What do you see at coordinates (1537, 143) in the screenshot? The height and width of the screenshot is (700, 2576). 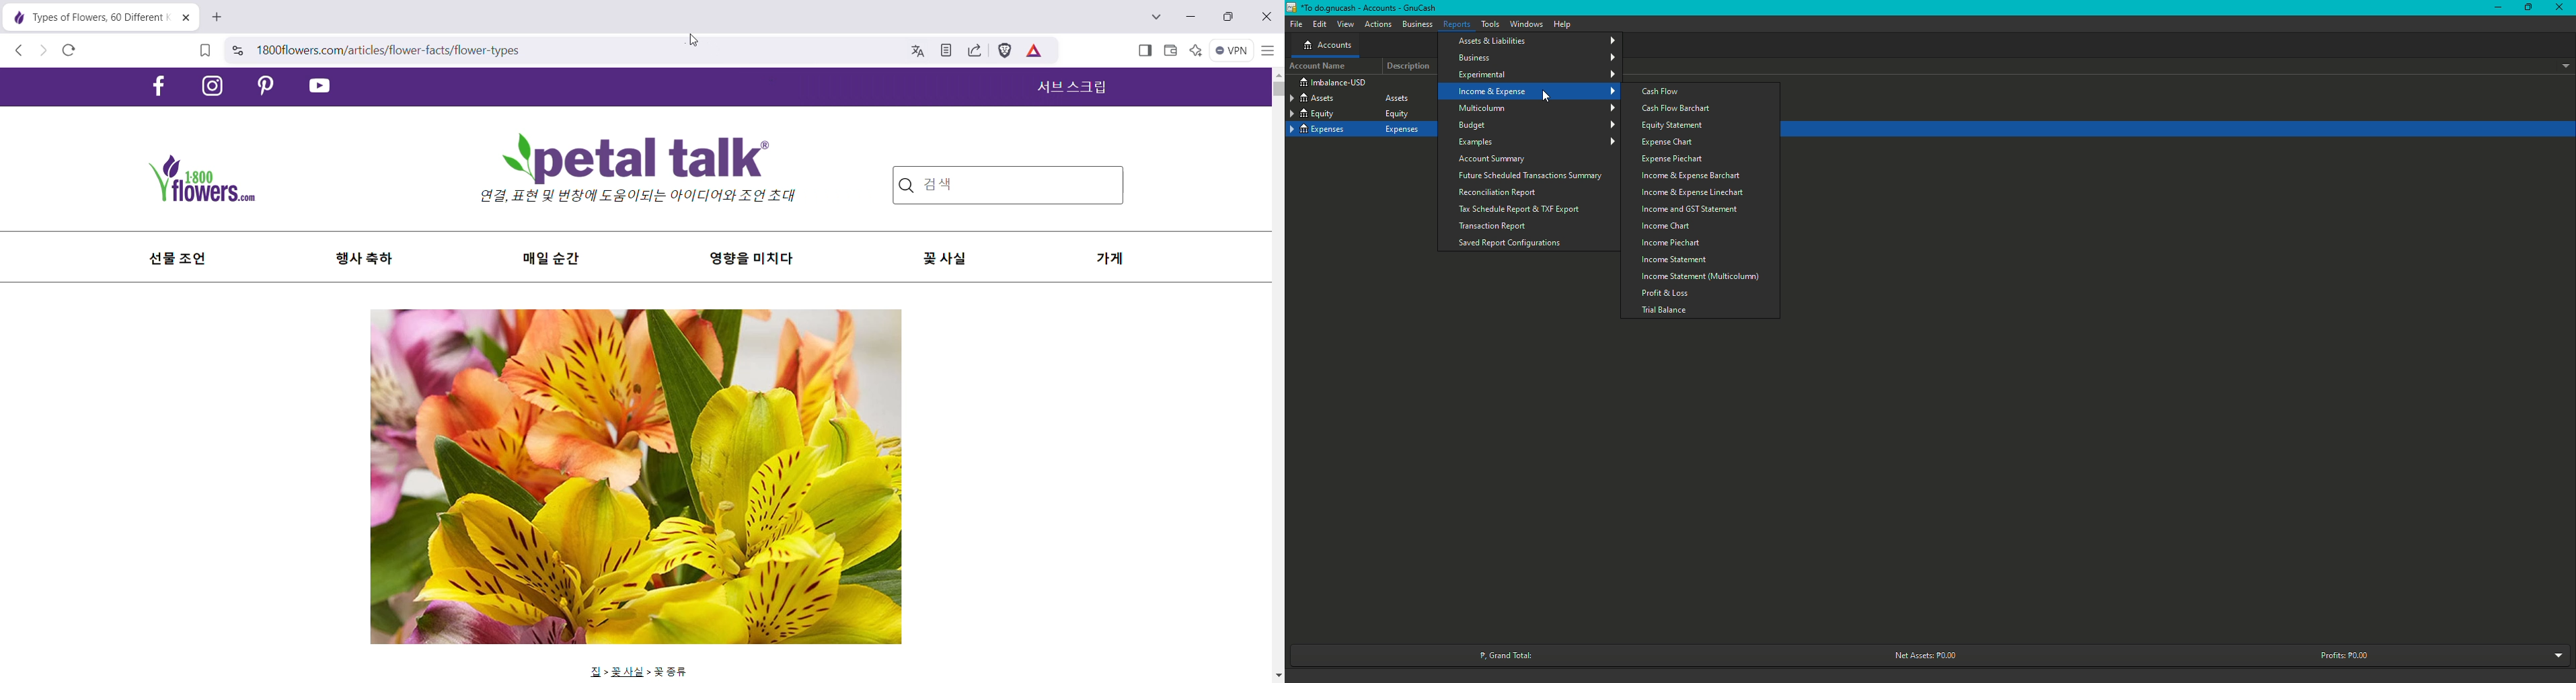 I see `Examples` at bounding box center [1537, 143].